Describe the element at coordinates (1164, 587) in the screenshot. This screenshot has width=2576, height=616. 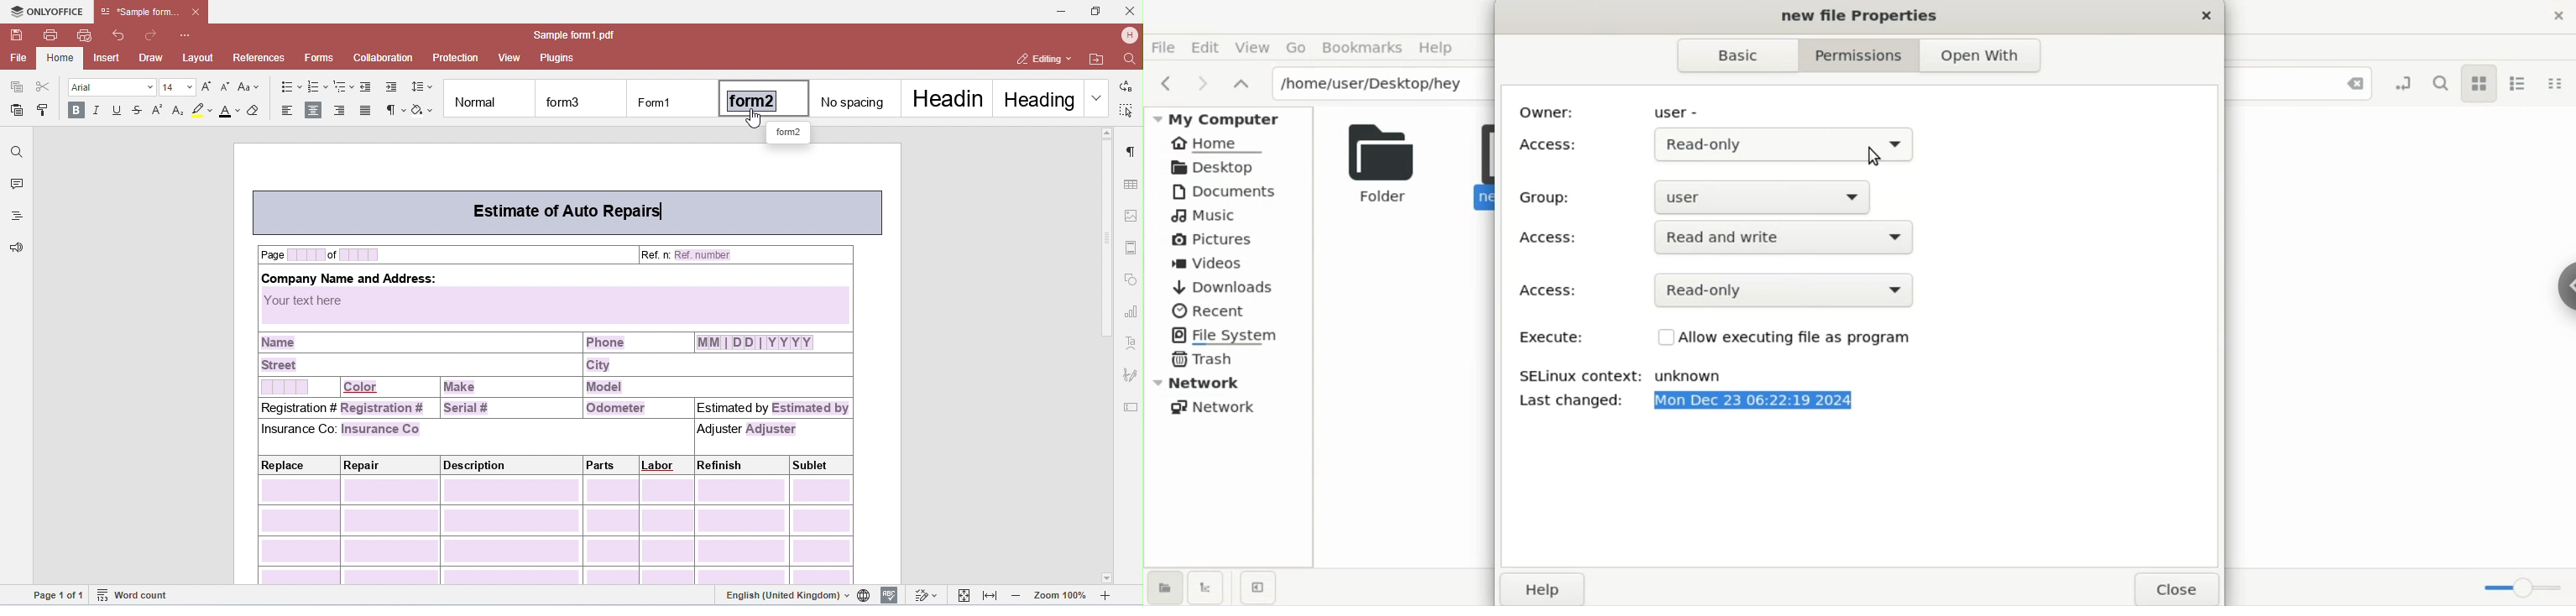
I see `show places` at that location.